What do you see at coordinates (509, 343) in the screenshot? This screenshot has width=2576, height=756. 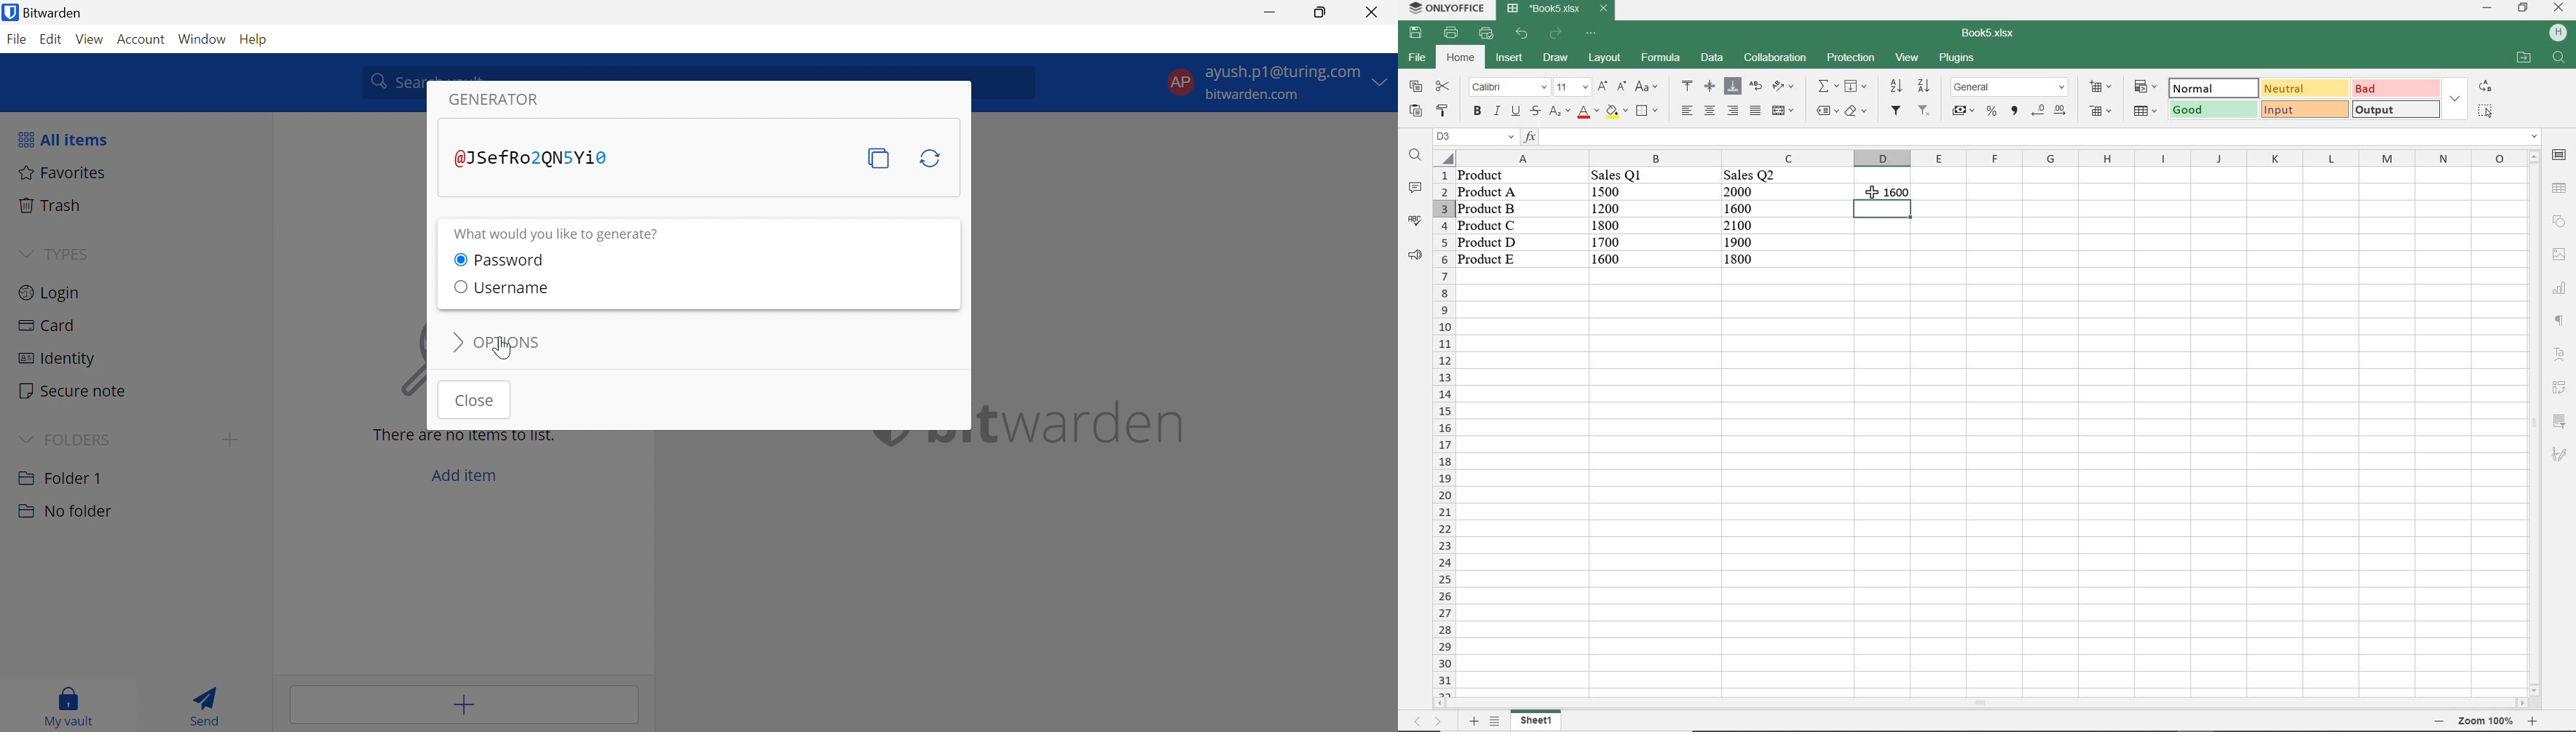 I see `OPTIONS` at bounding box center [509, 343].